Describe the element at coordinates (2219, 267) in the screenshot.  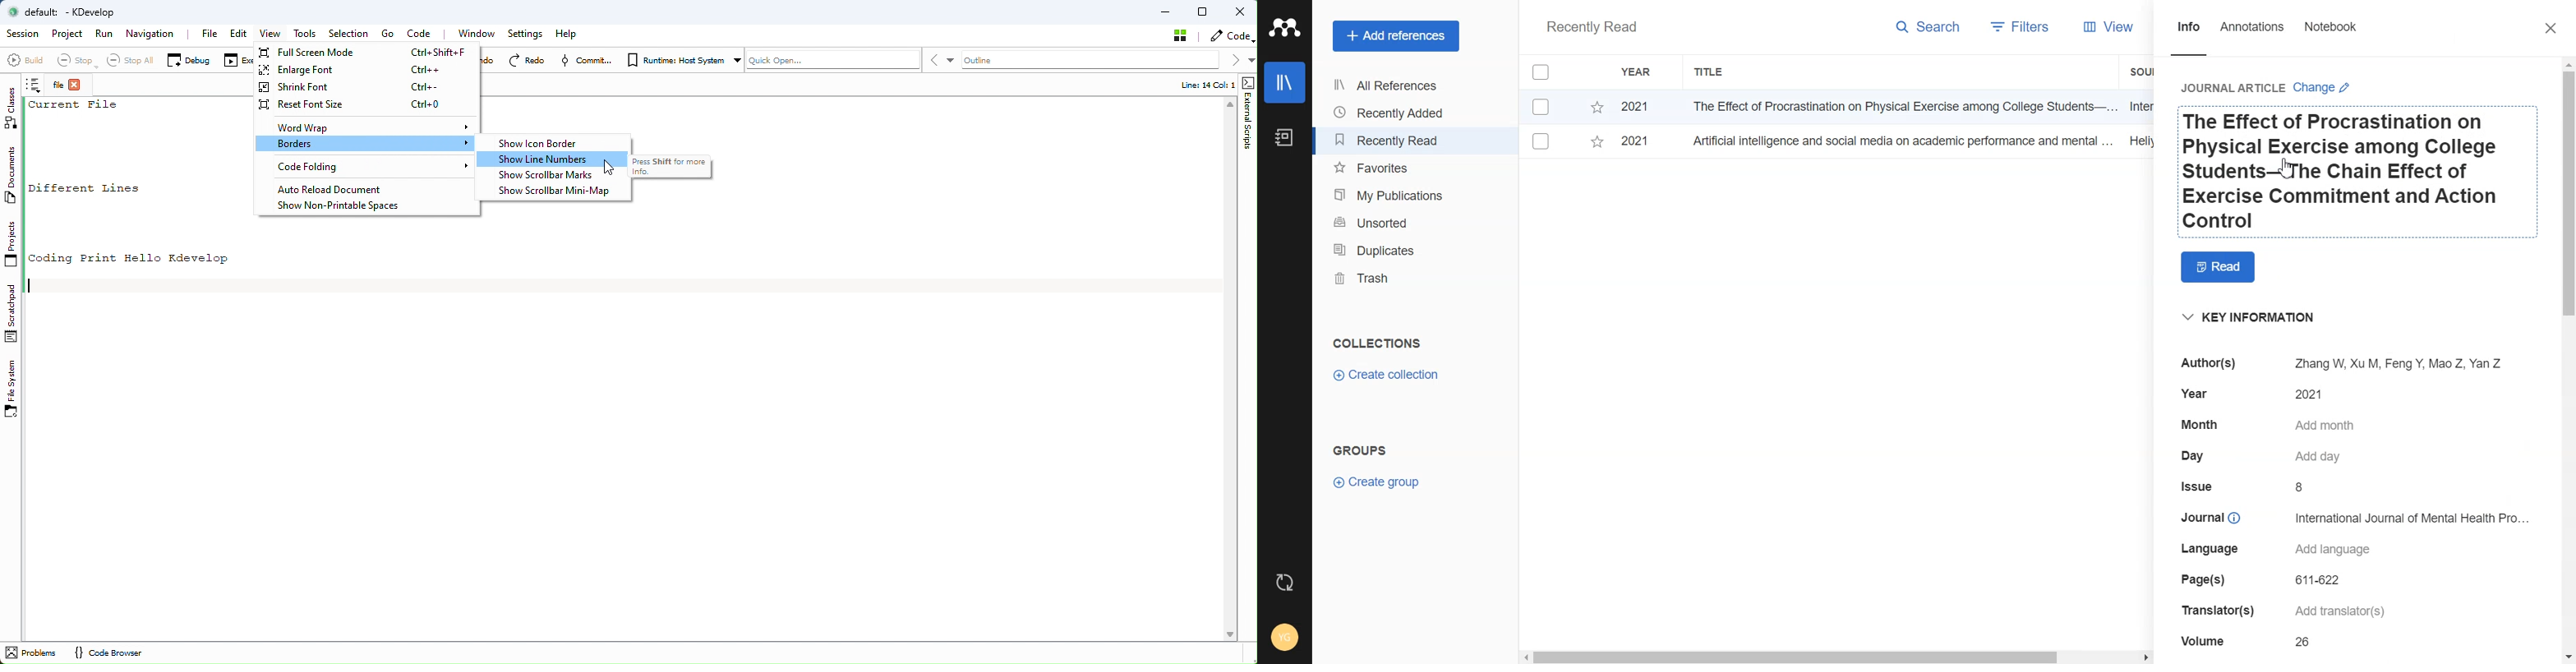
I see `Read` at that location.